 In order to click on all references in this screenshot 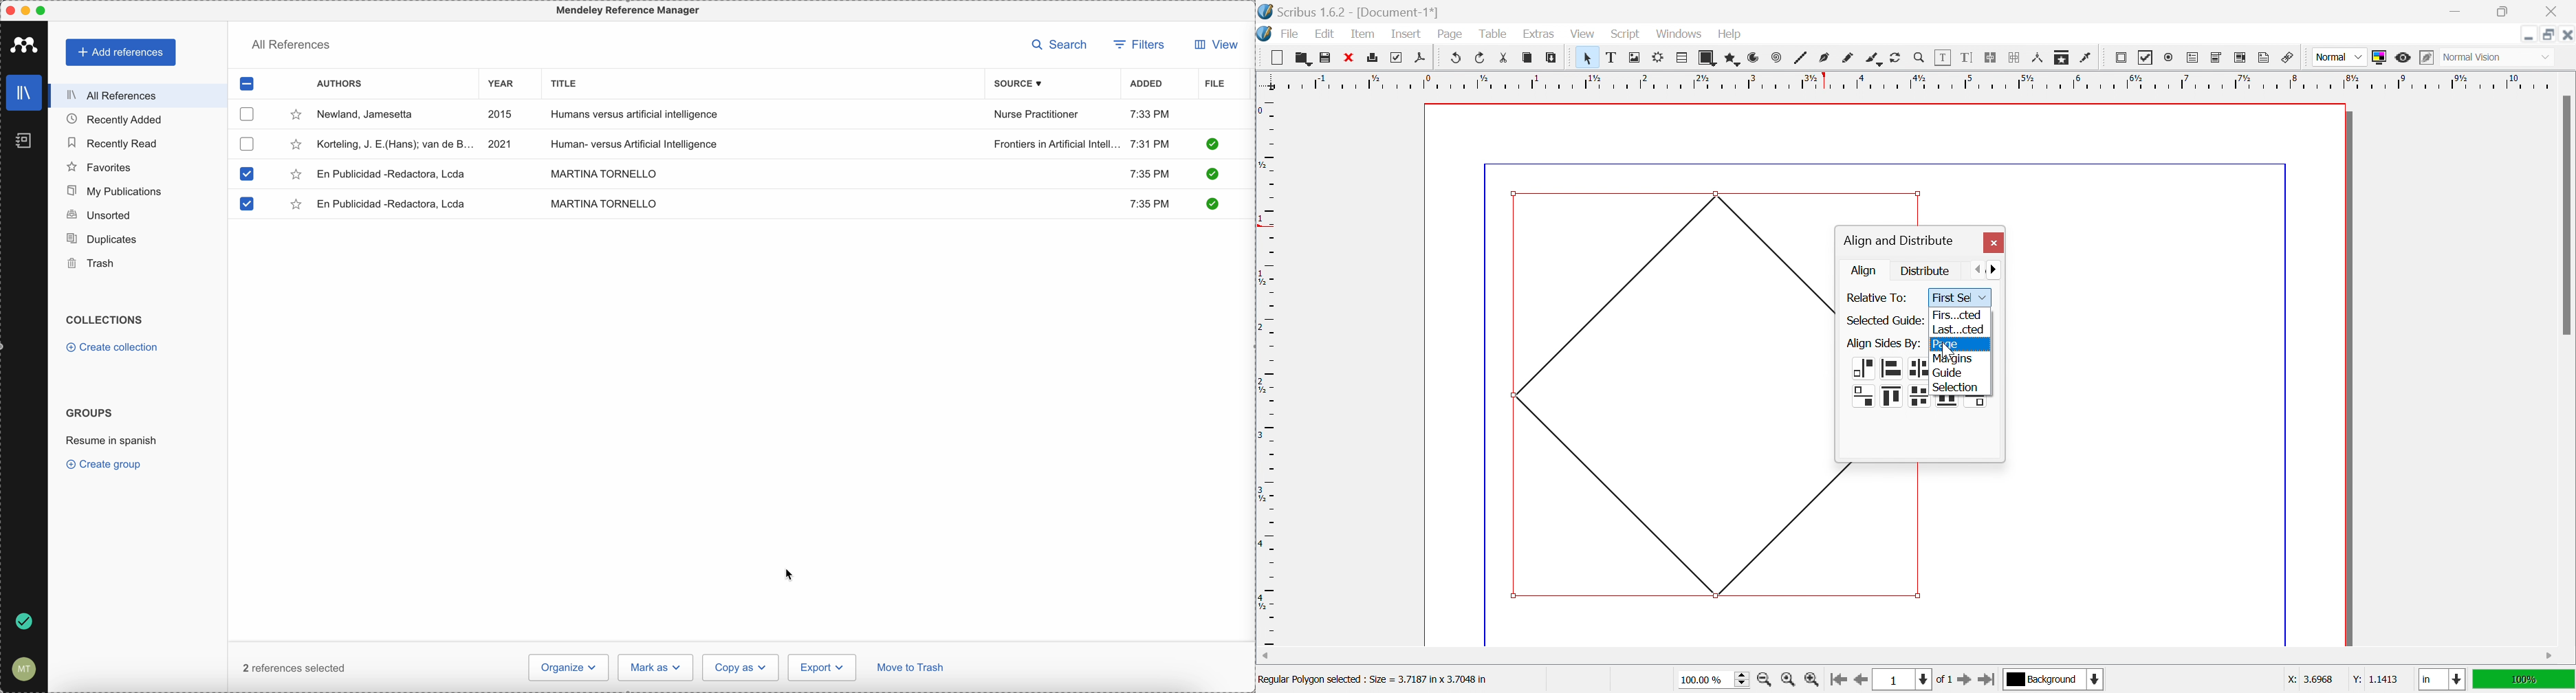, I will do `click(134, 96)`.